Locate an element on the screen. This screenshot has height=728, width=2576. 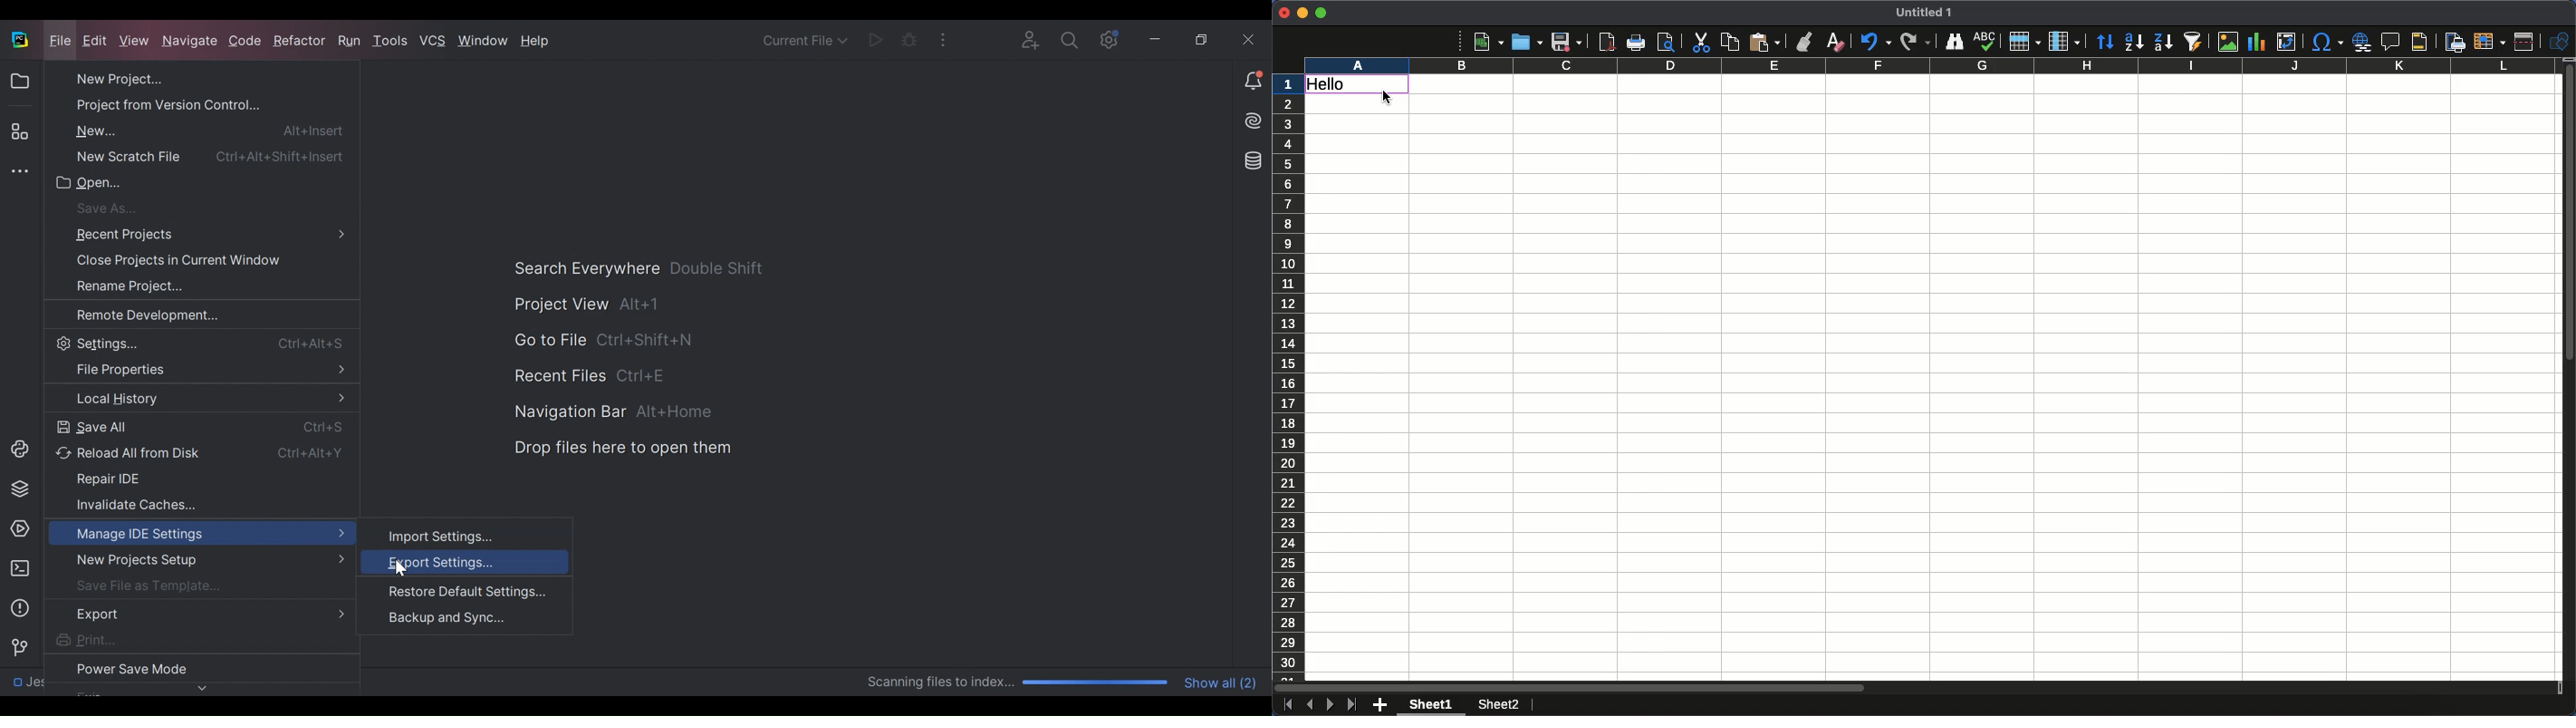
Restore is located at coordinates (1203, 37).